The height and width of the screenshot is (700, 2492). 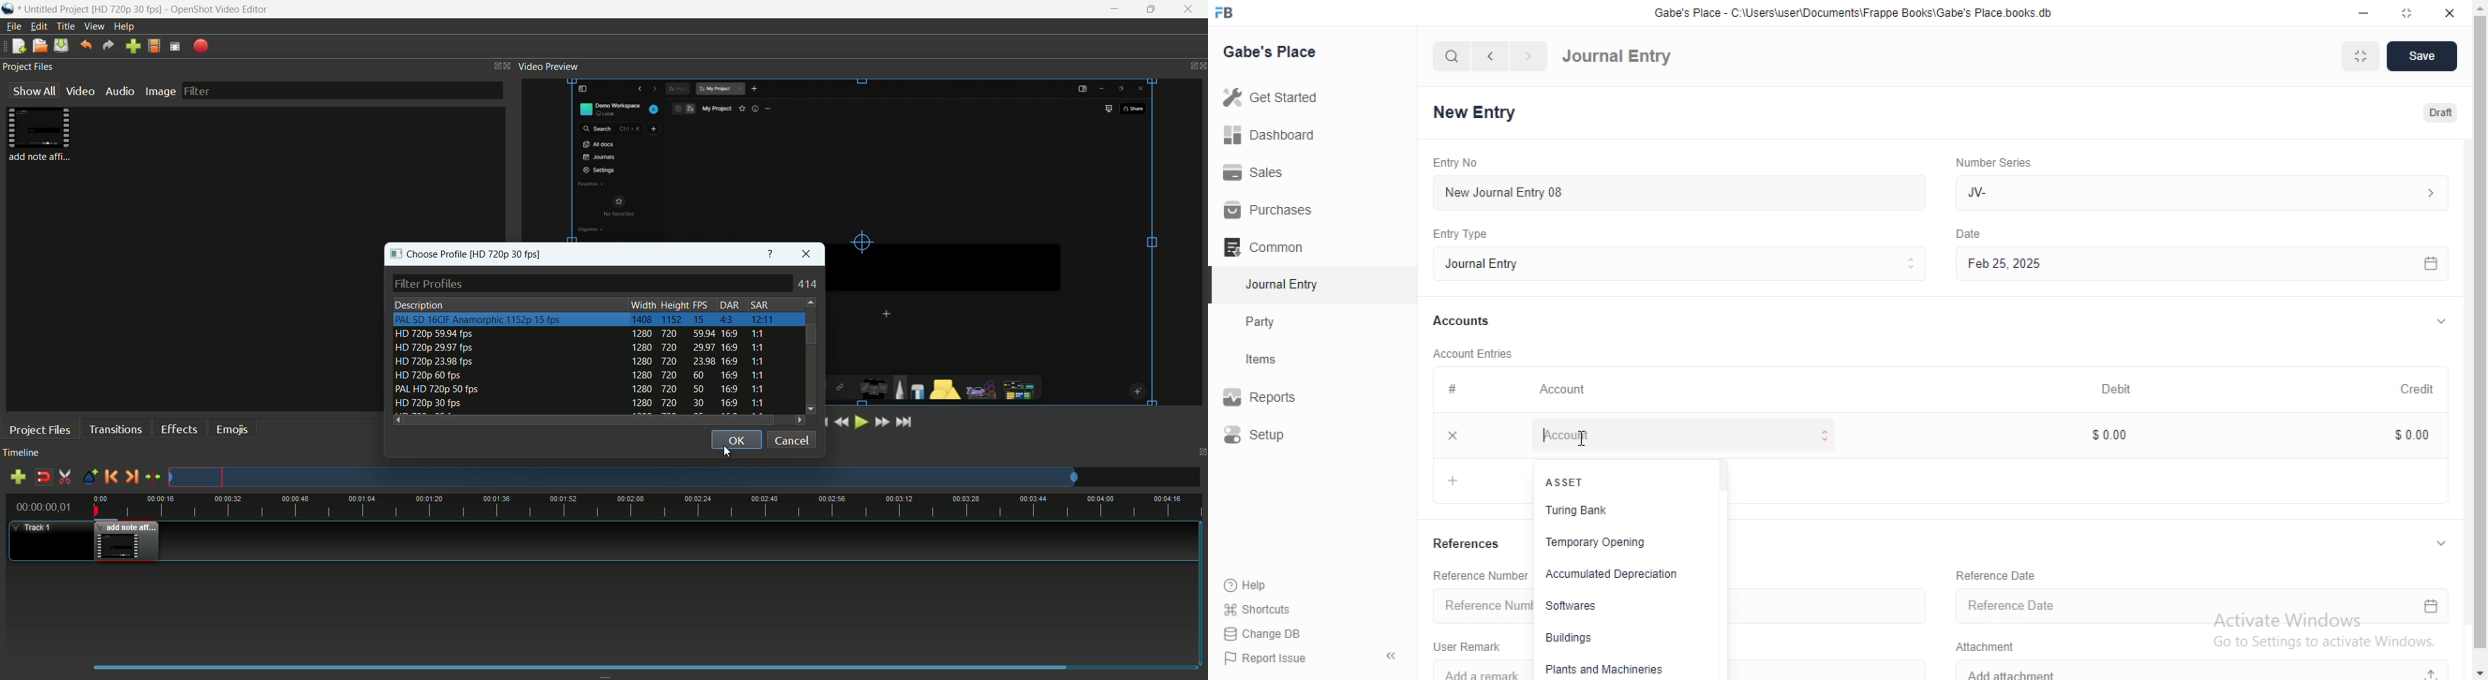 What do you see at coordinates (1266, 210) in the screenshot?
I see `Purchases` at bounding box center [1266, 210].